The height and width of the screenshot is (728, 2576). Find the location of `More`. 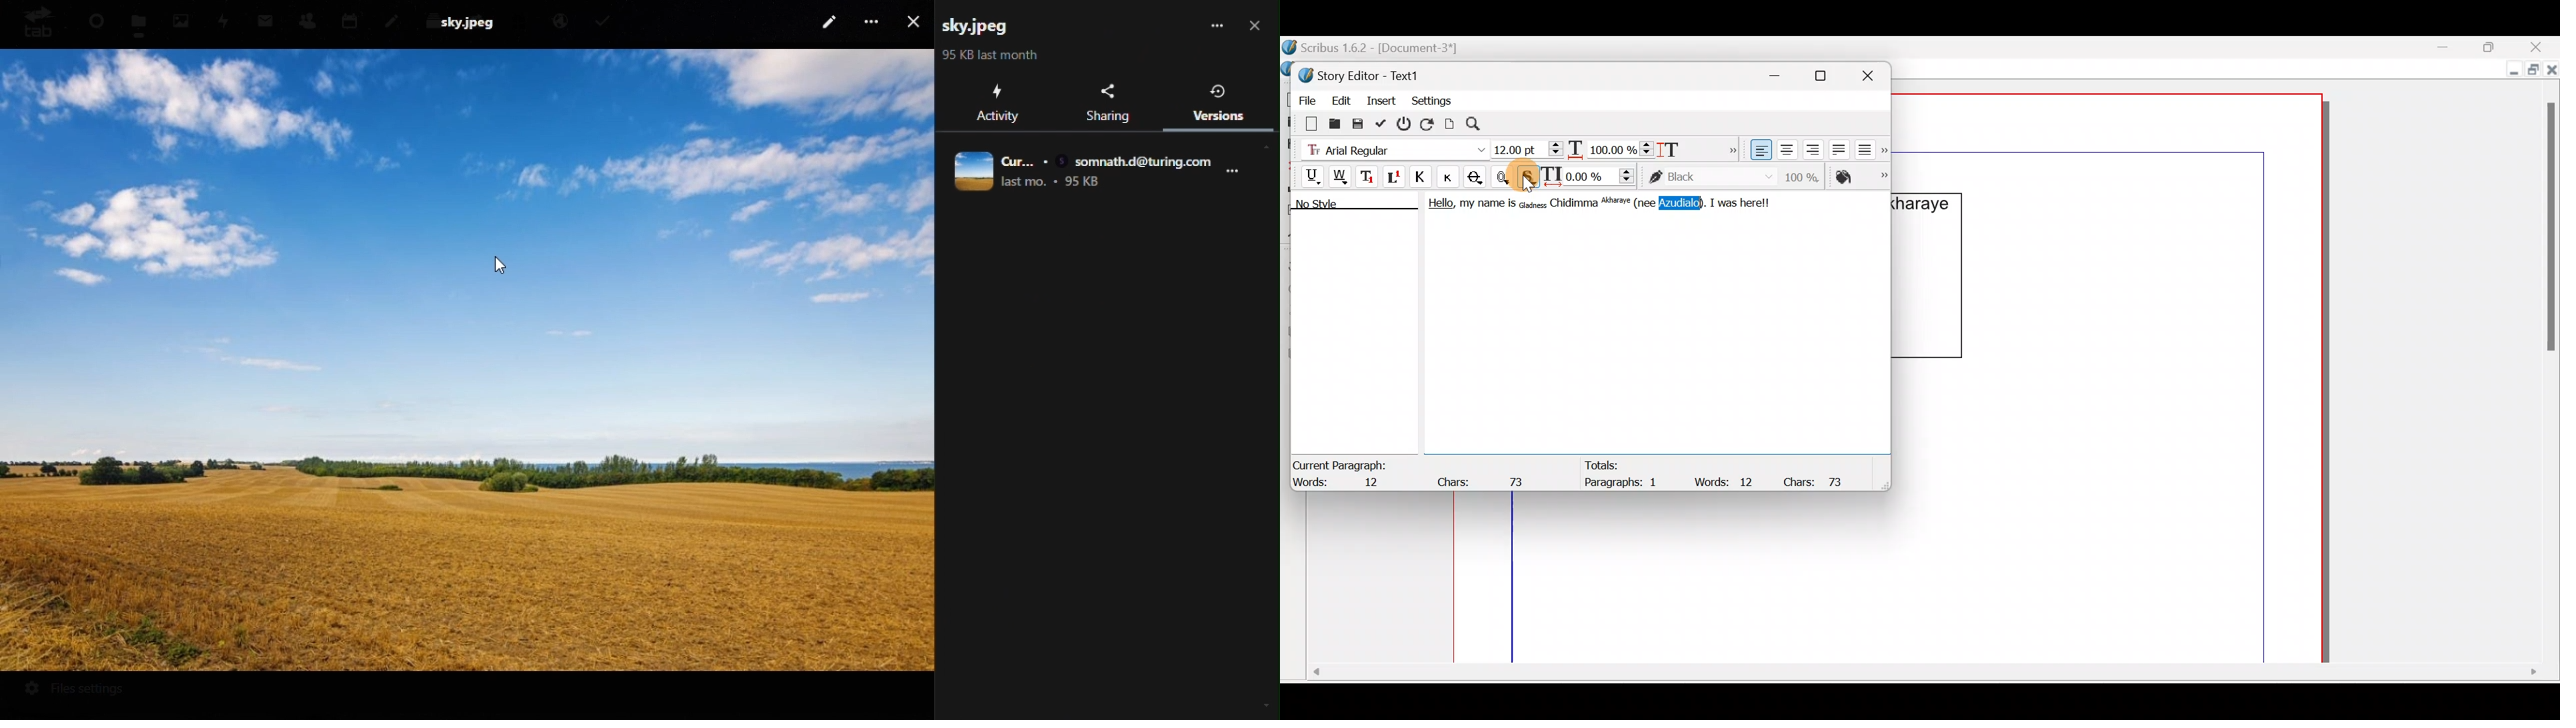

More is located at coordinates (1218, 23).